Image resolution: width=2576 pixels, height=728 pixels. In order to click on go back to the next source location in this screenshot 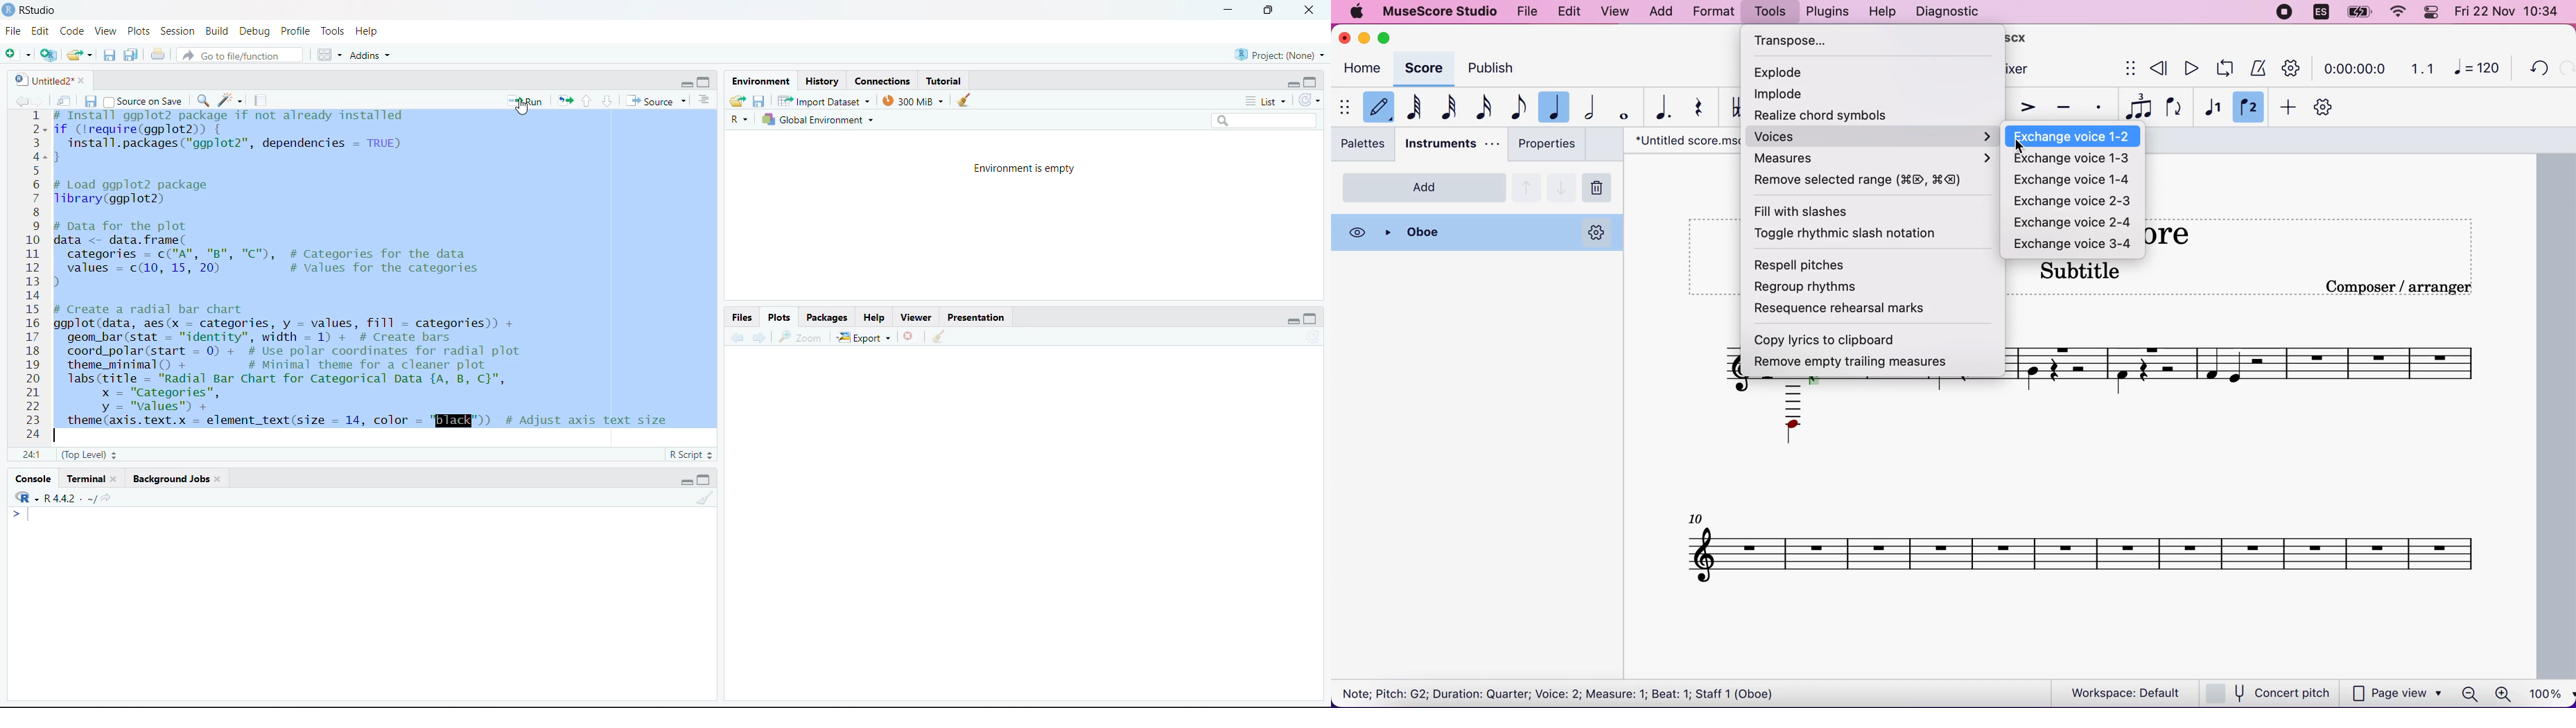, I will do `click(40, 98)`.